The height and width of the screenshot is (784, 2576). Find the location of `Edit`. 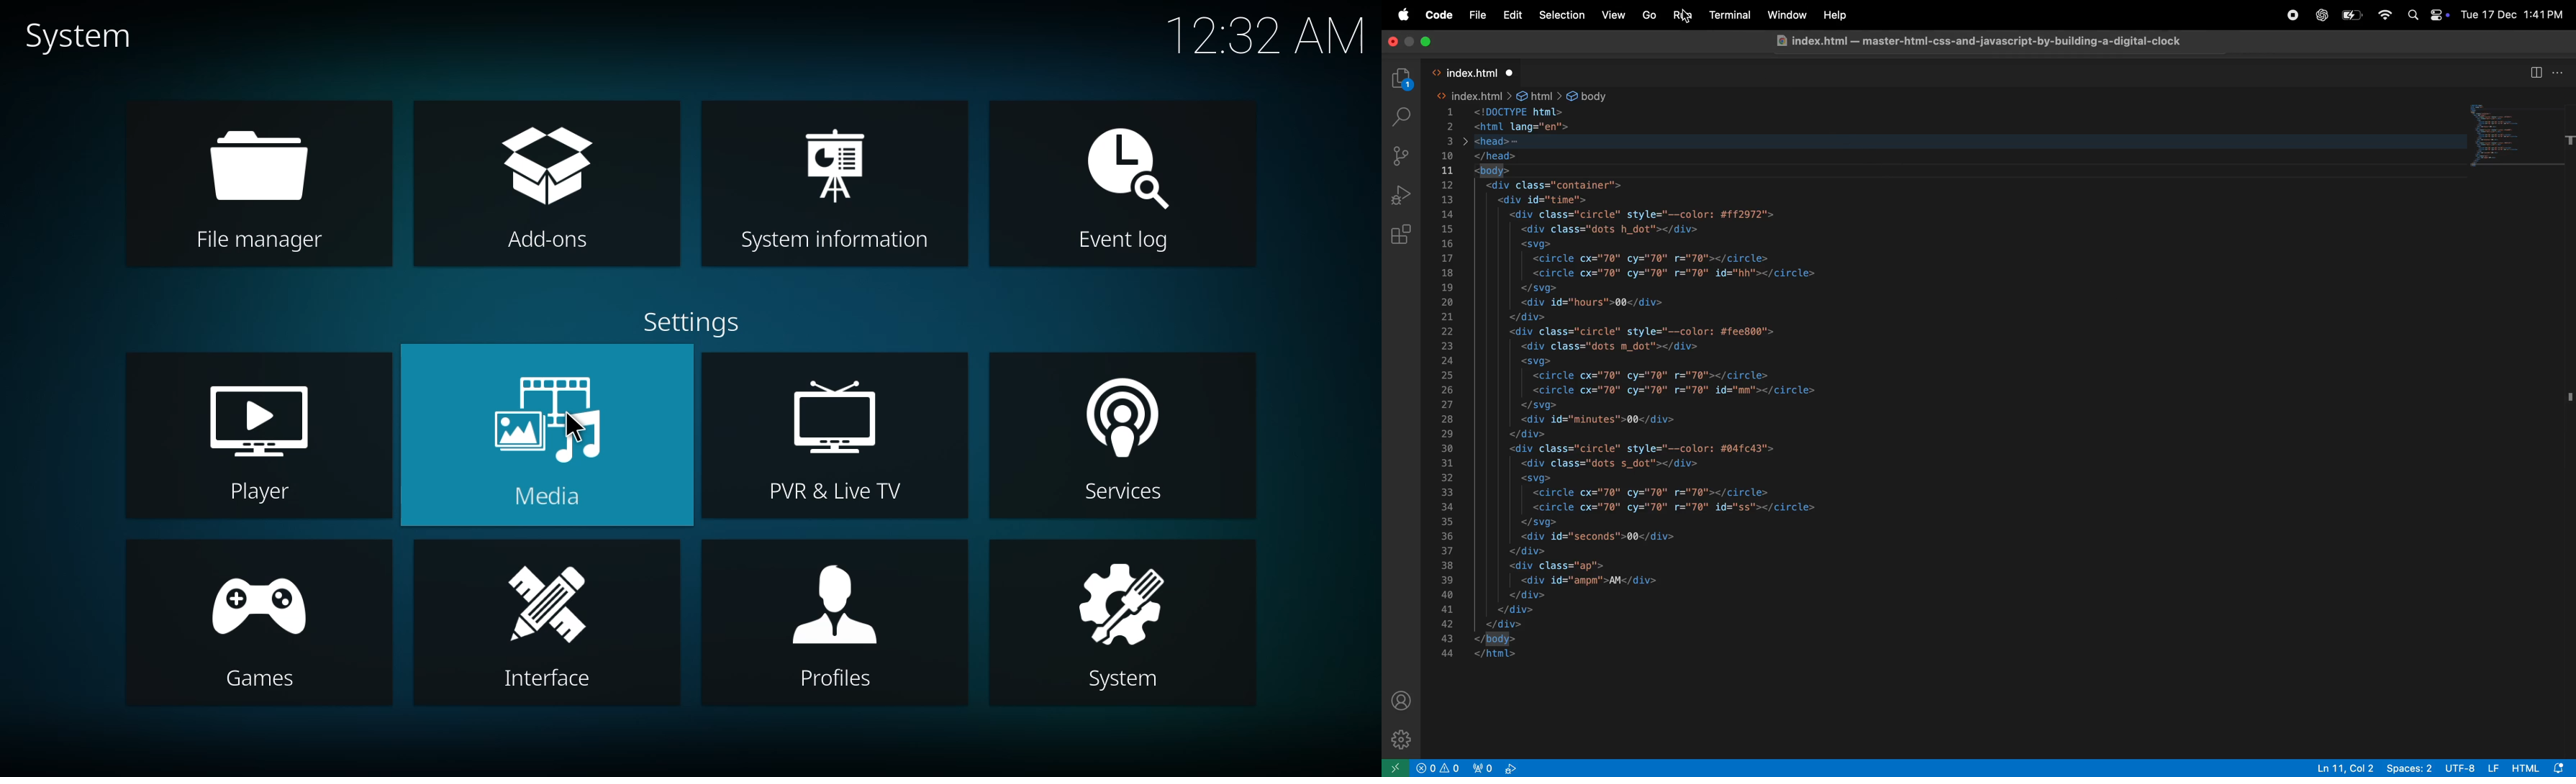

Edit is located at coordinates (1513, 15).